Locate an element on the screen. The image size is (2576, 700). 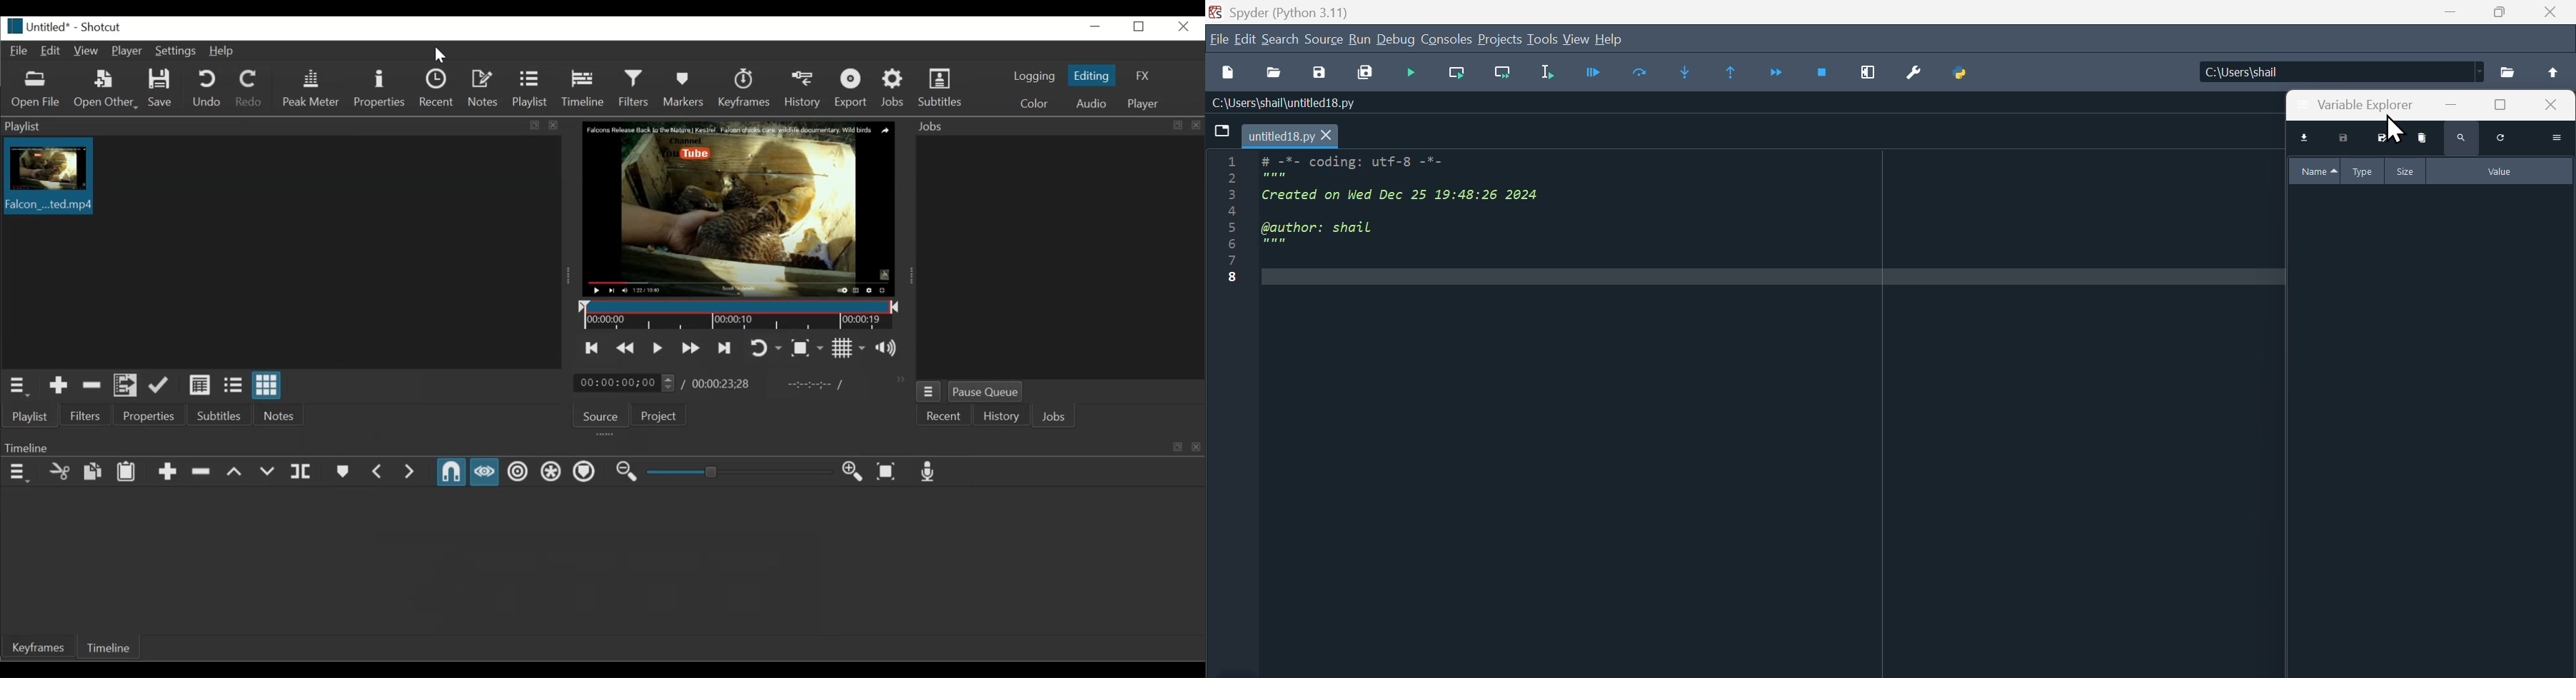
Consoles is located at coordinates (1449, 40).